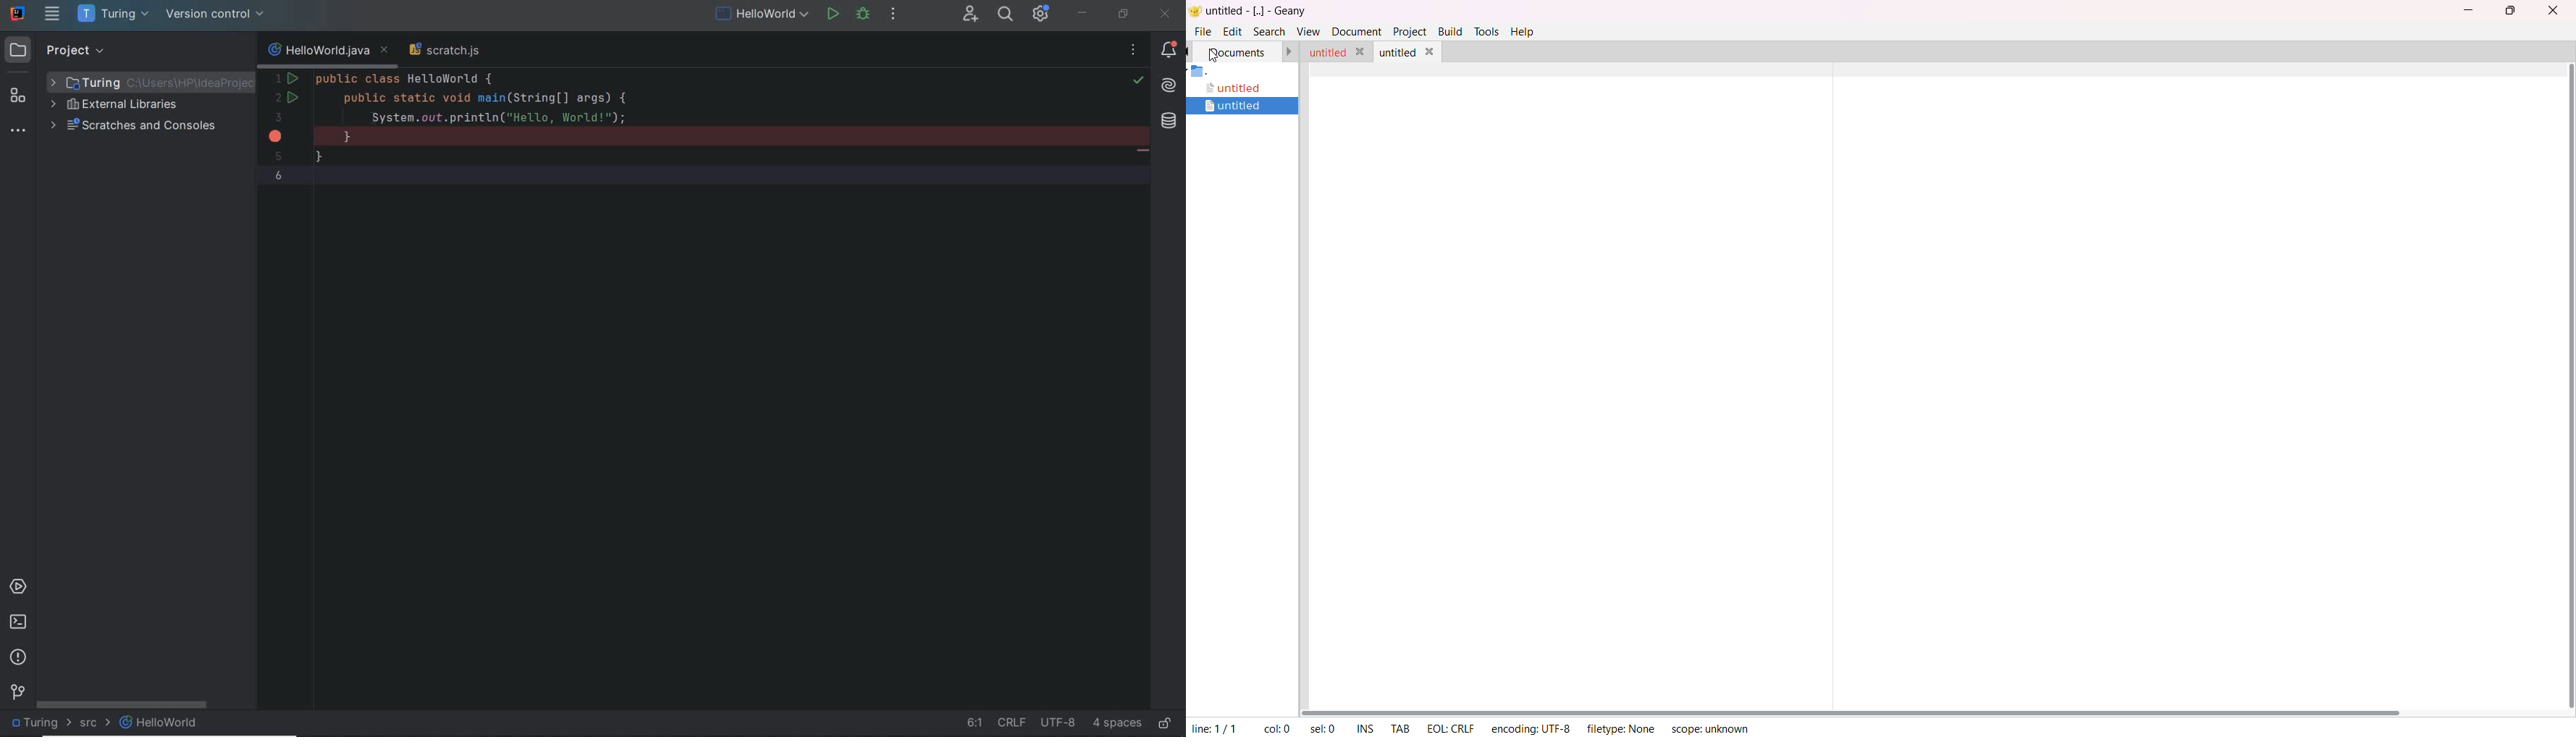 The height and width of the screenshot is (756, 2576). Describe the element at coordinates (676, 91) in the screenshot. I see `codes` at that location.